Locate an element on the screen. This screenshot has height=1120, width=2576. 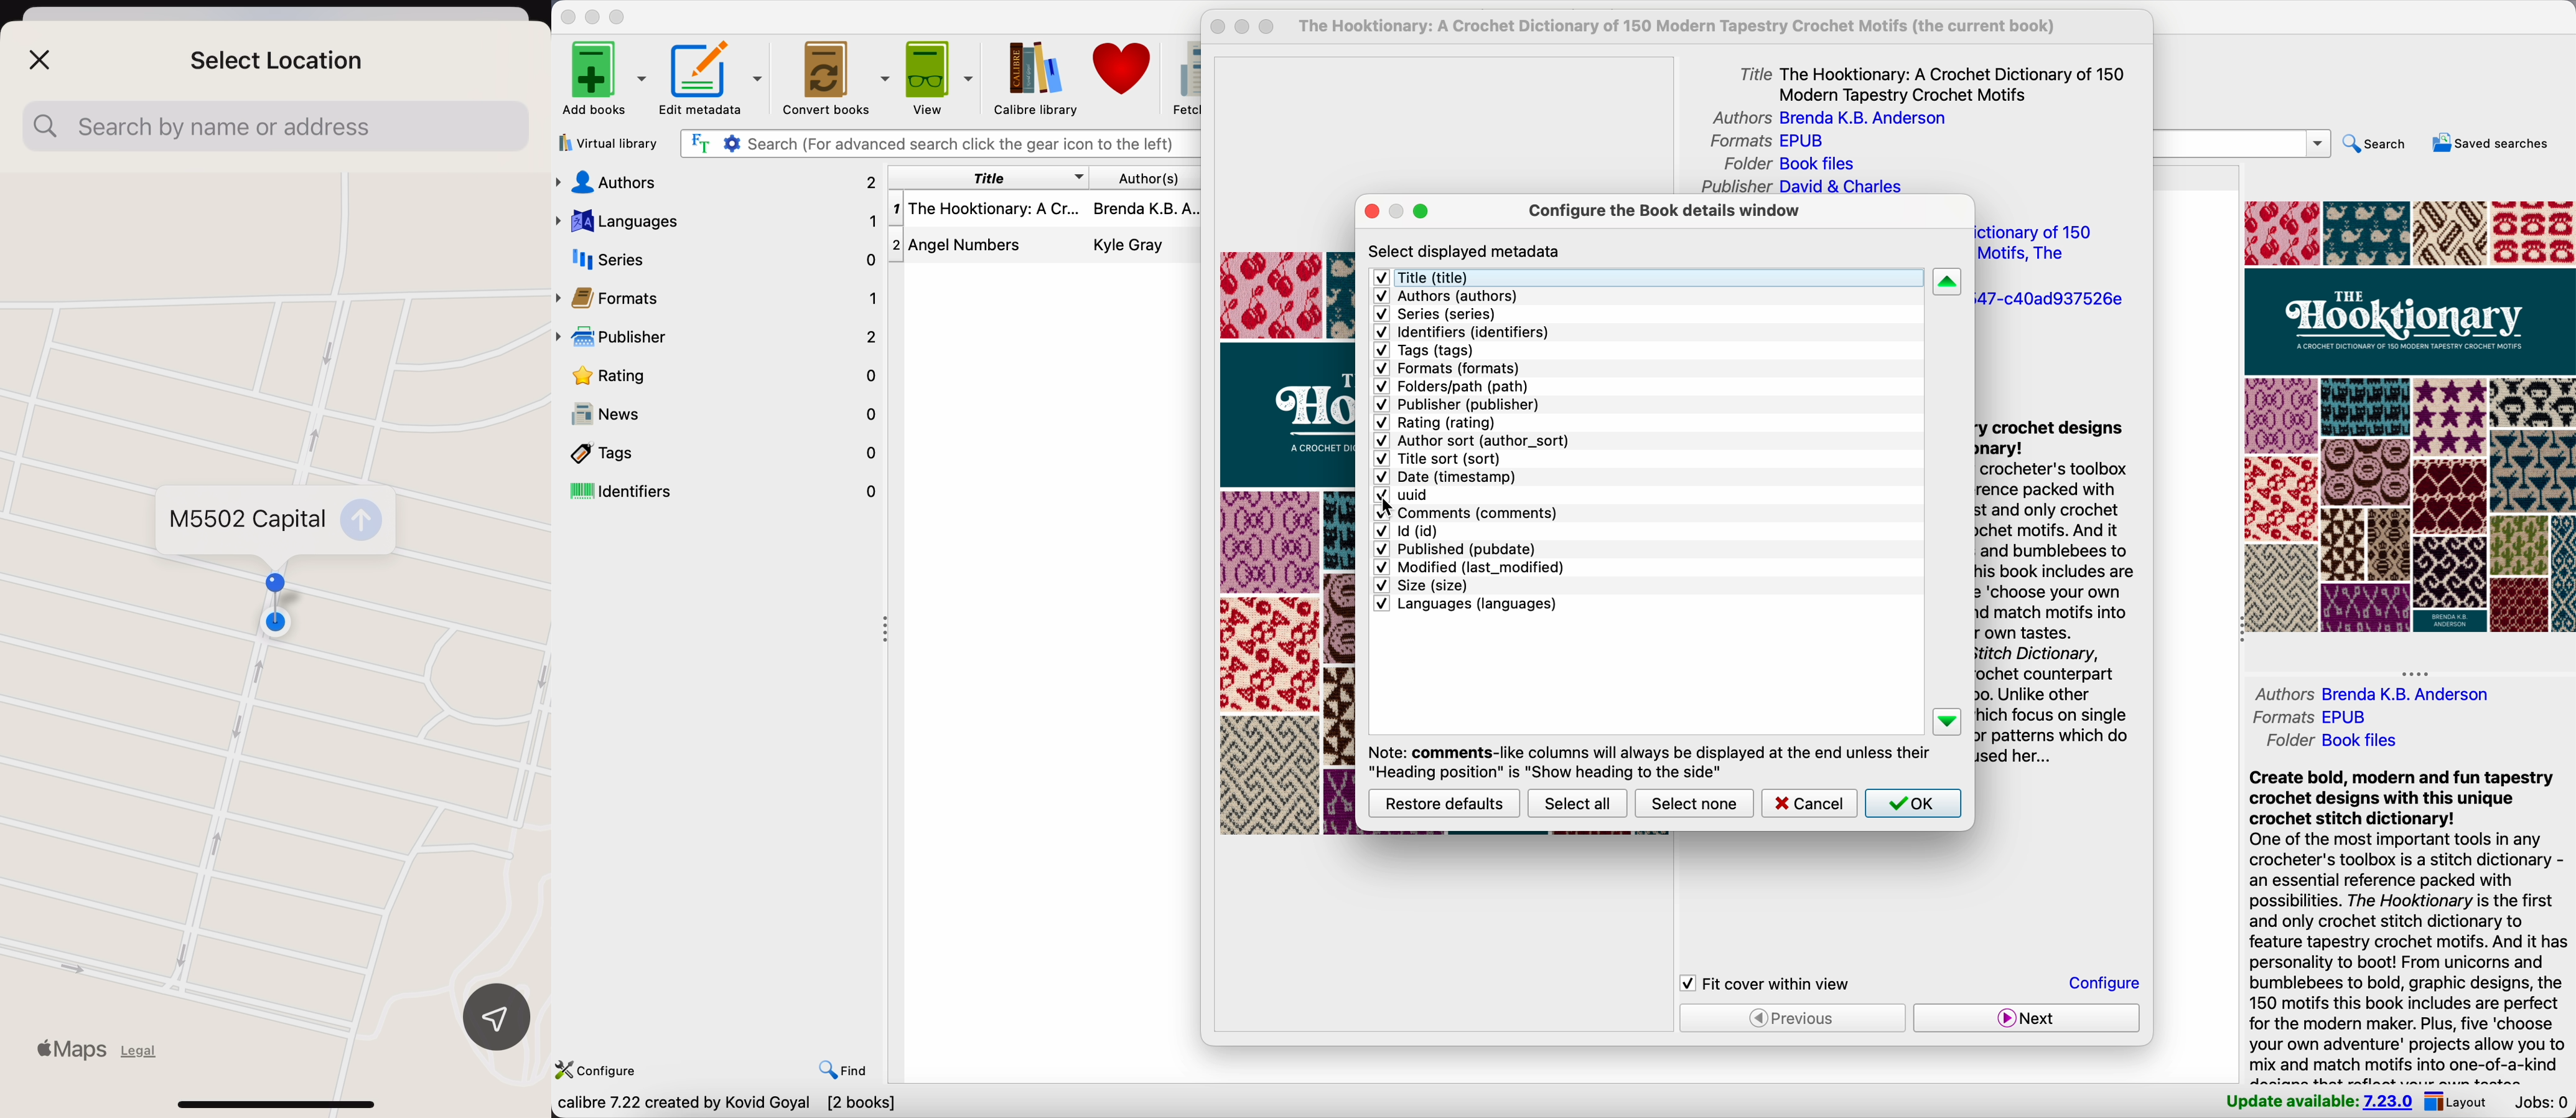
virtual library is located at coordinates (607, 141).